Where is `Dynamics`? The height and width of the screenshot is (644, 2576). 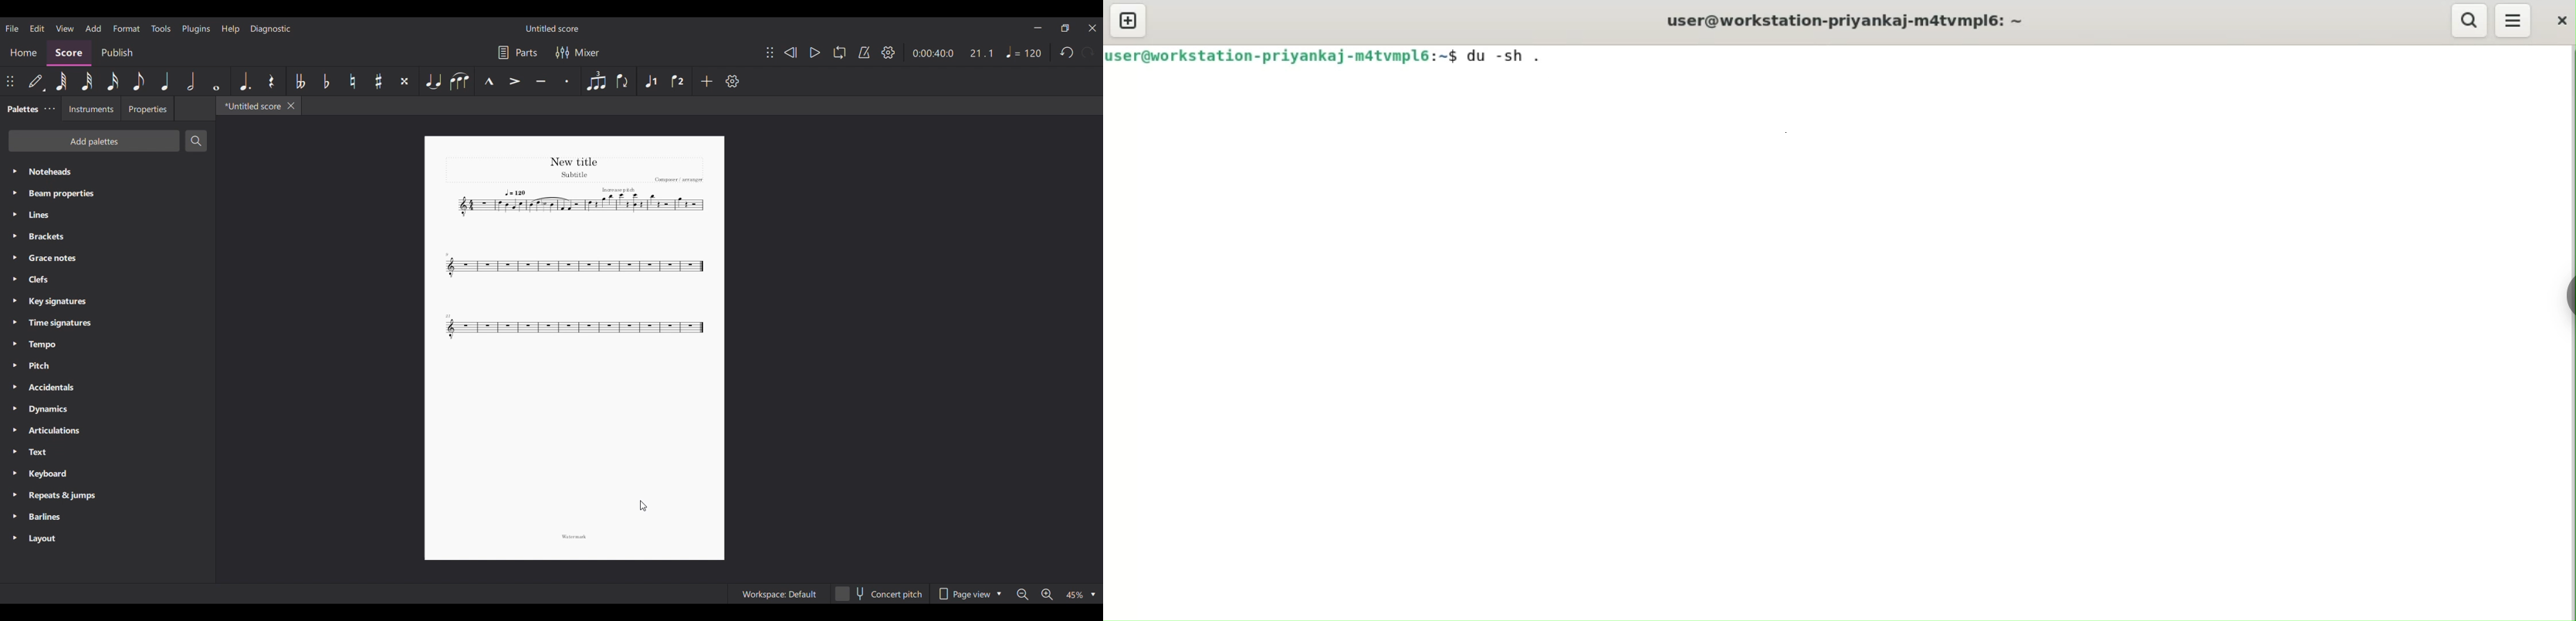
Dynamics is located at coordinates (107, 409).